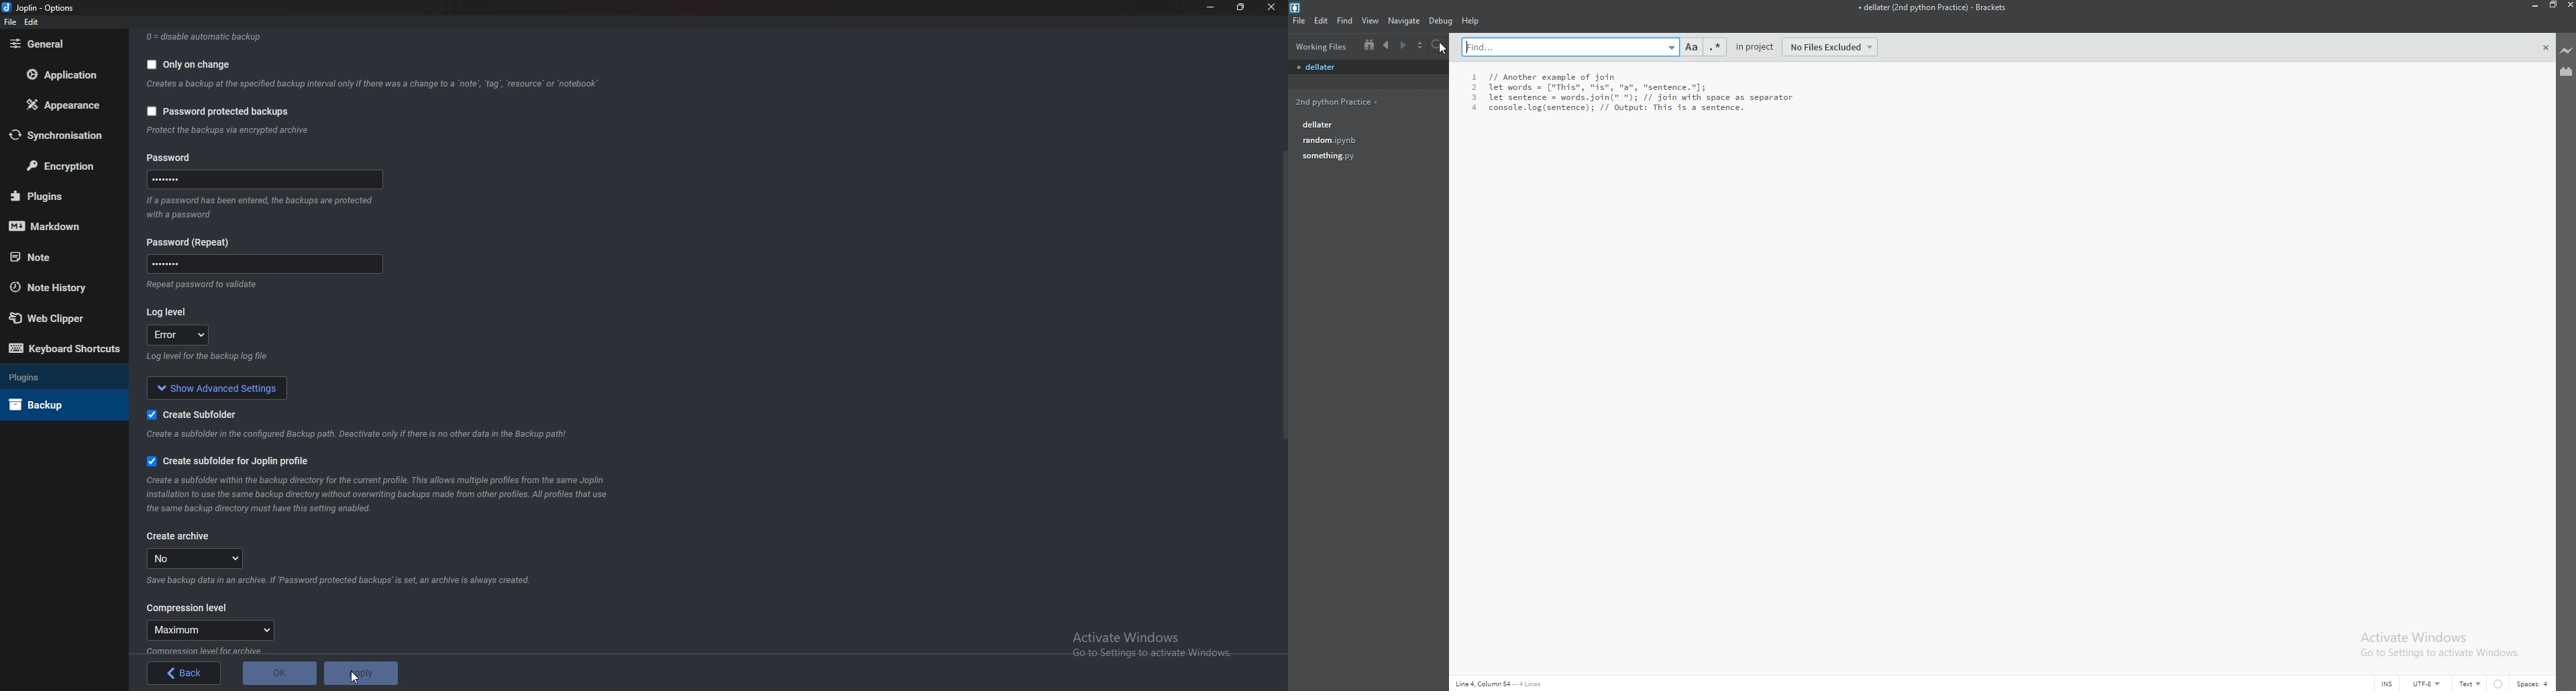 The width and height of the screenshot is (2576, 700). What do you see at coordinates (1344, 21) in the screenshot?
I see `find` at bounding box center [1344, 21].